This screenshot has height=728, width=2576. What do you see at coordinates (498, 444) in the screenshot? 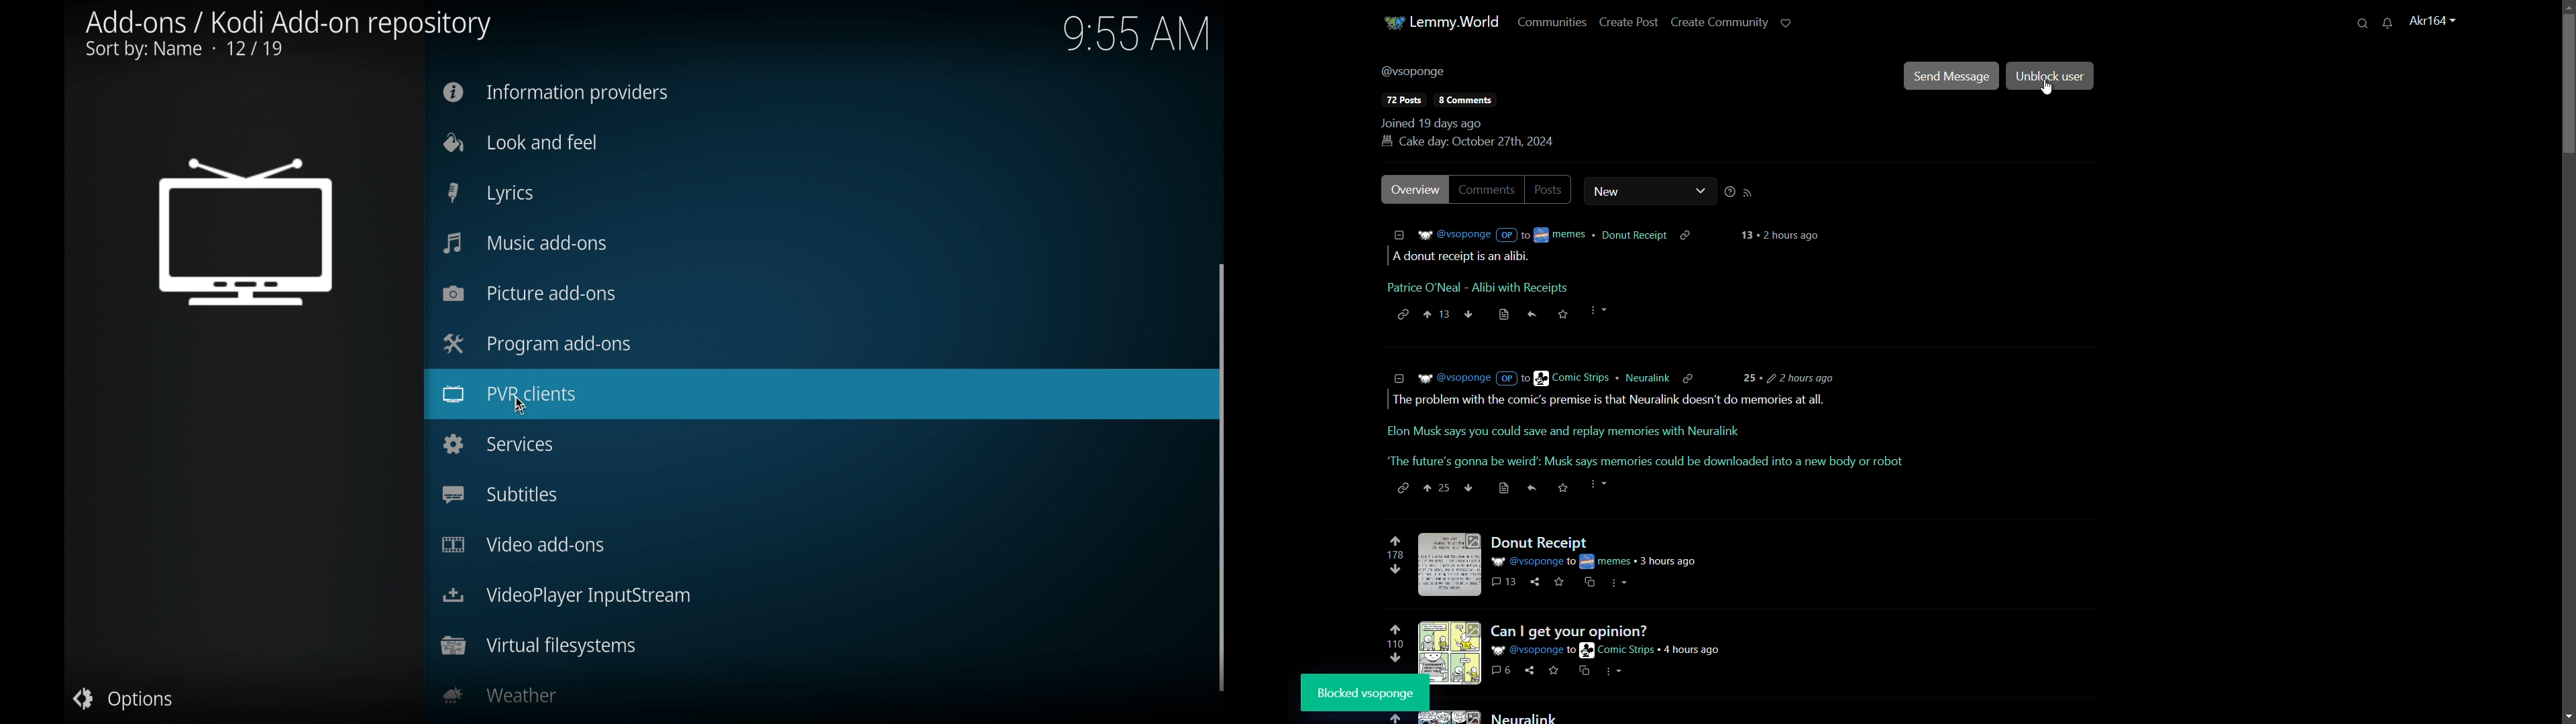
I see `services` at bounding box center [498, 444].